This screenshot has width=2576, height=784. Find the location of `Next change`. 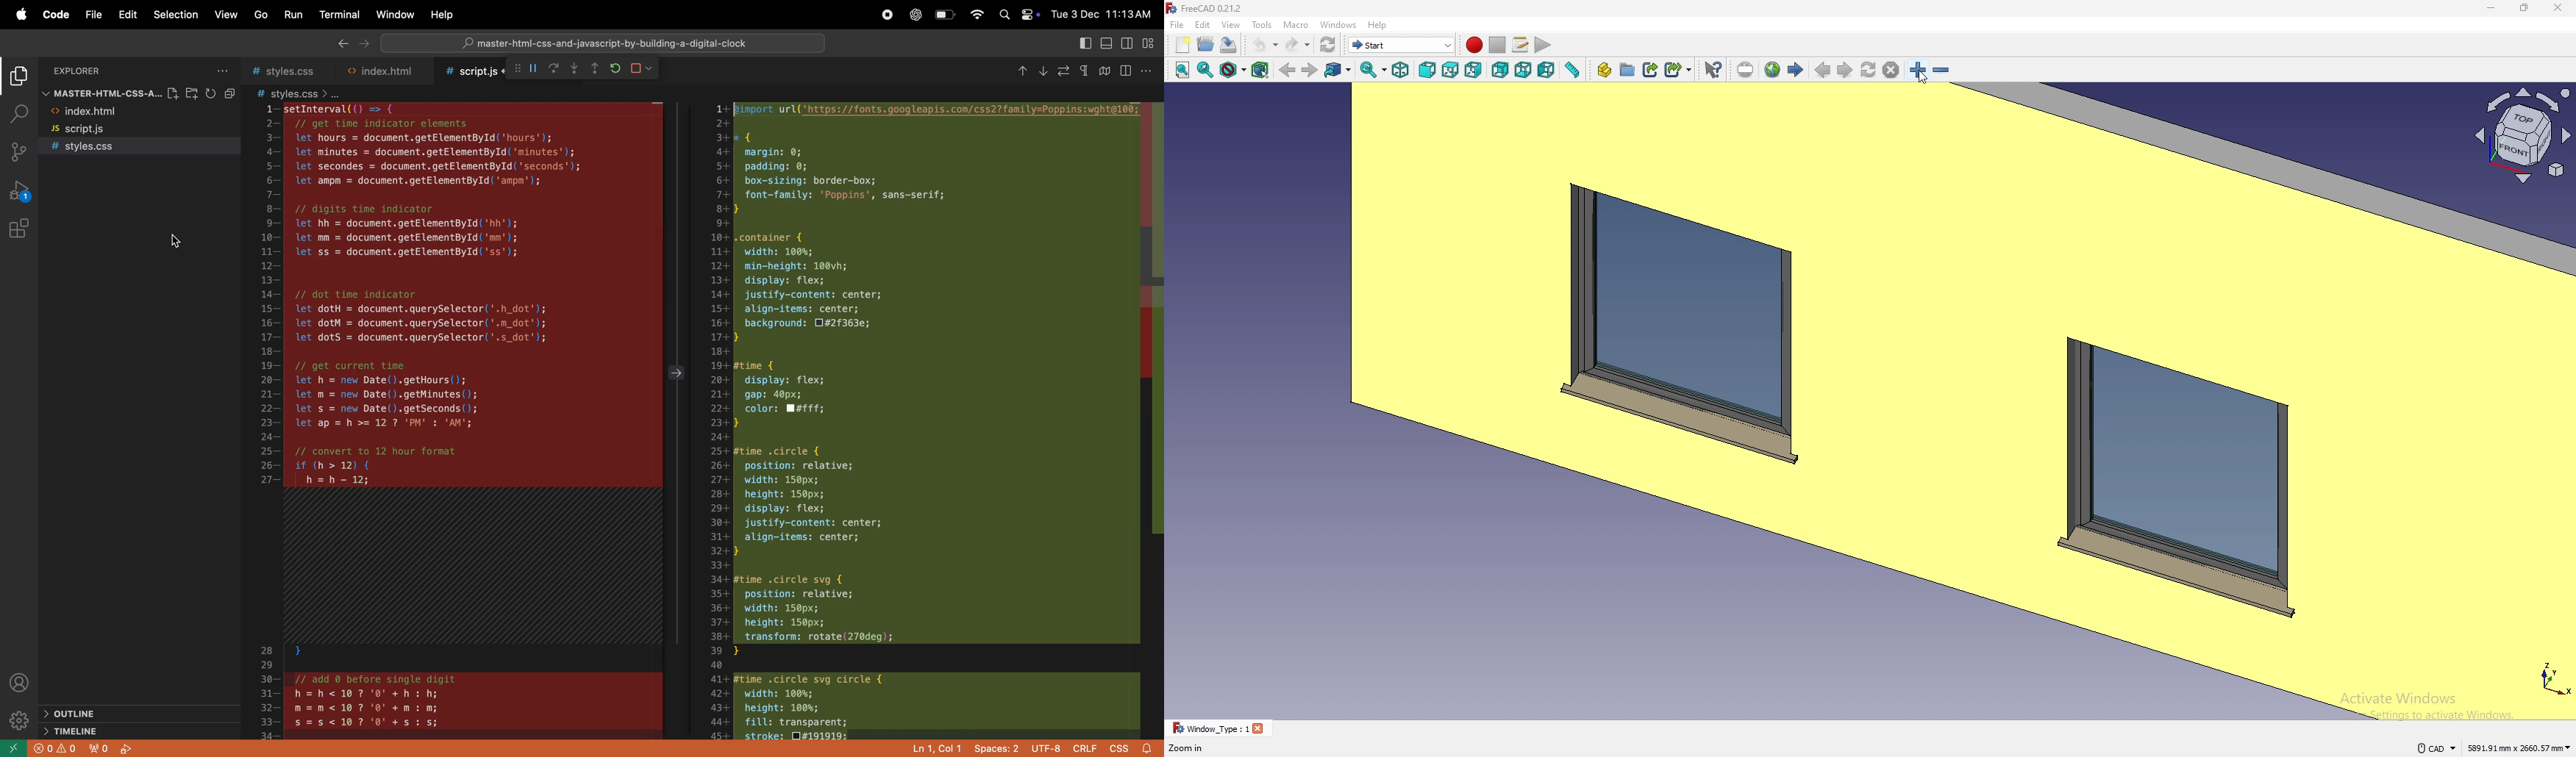

Next change is located at coordinates (1046, 70).